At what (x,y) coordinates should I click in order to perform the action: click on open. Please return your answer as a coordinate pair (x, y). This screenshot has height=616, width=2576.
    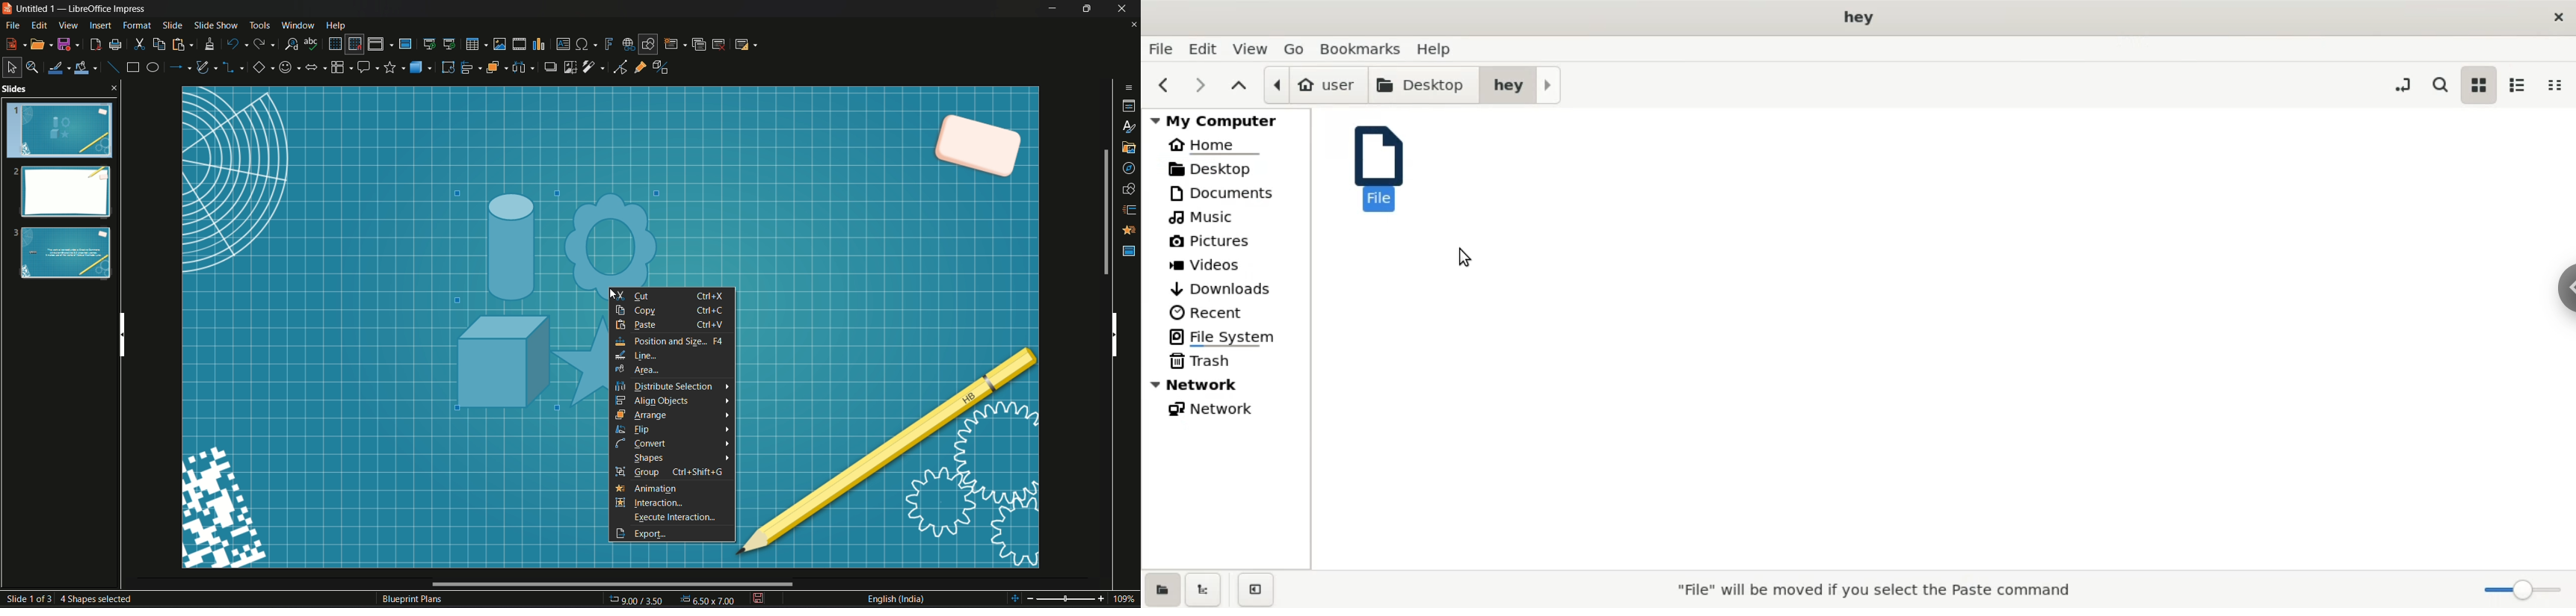
    Looking at the image, I should click on (42, 44).